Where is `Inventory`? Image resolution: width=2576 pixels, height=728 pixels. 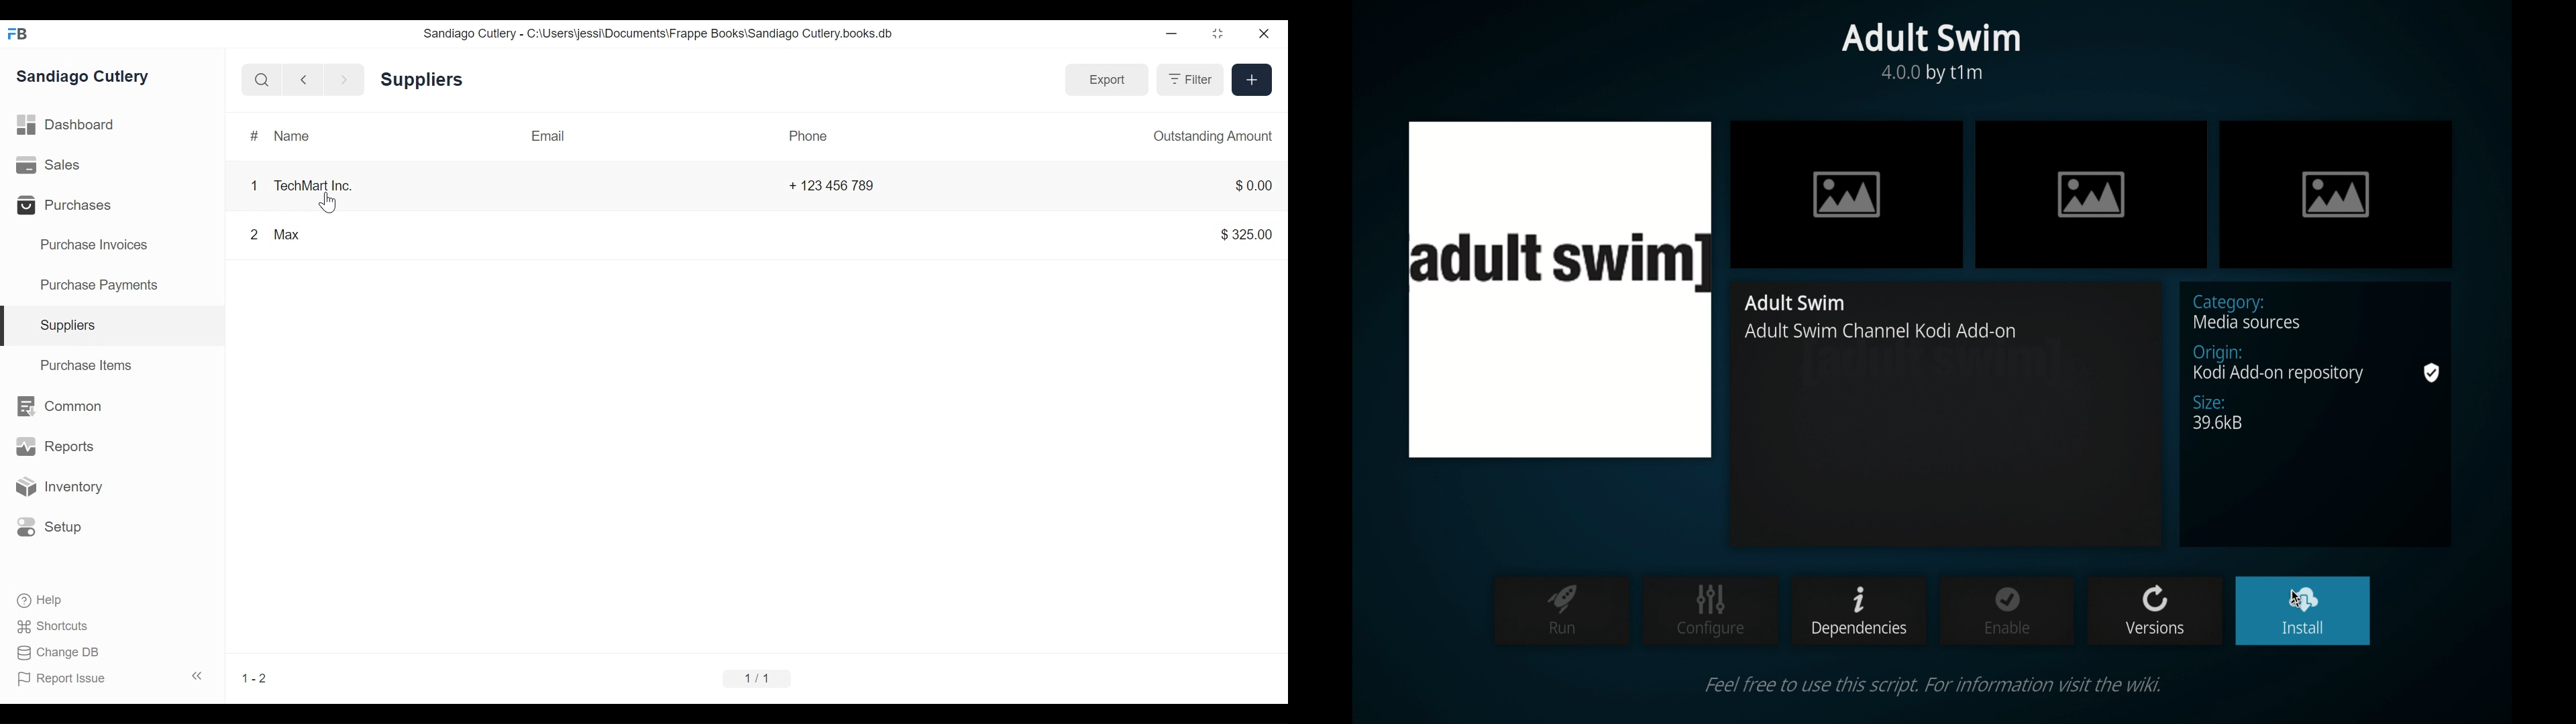
Inventory is located at coordinates (65, 487).